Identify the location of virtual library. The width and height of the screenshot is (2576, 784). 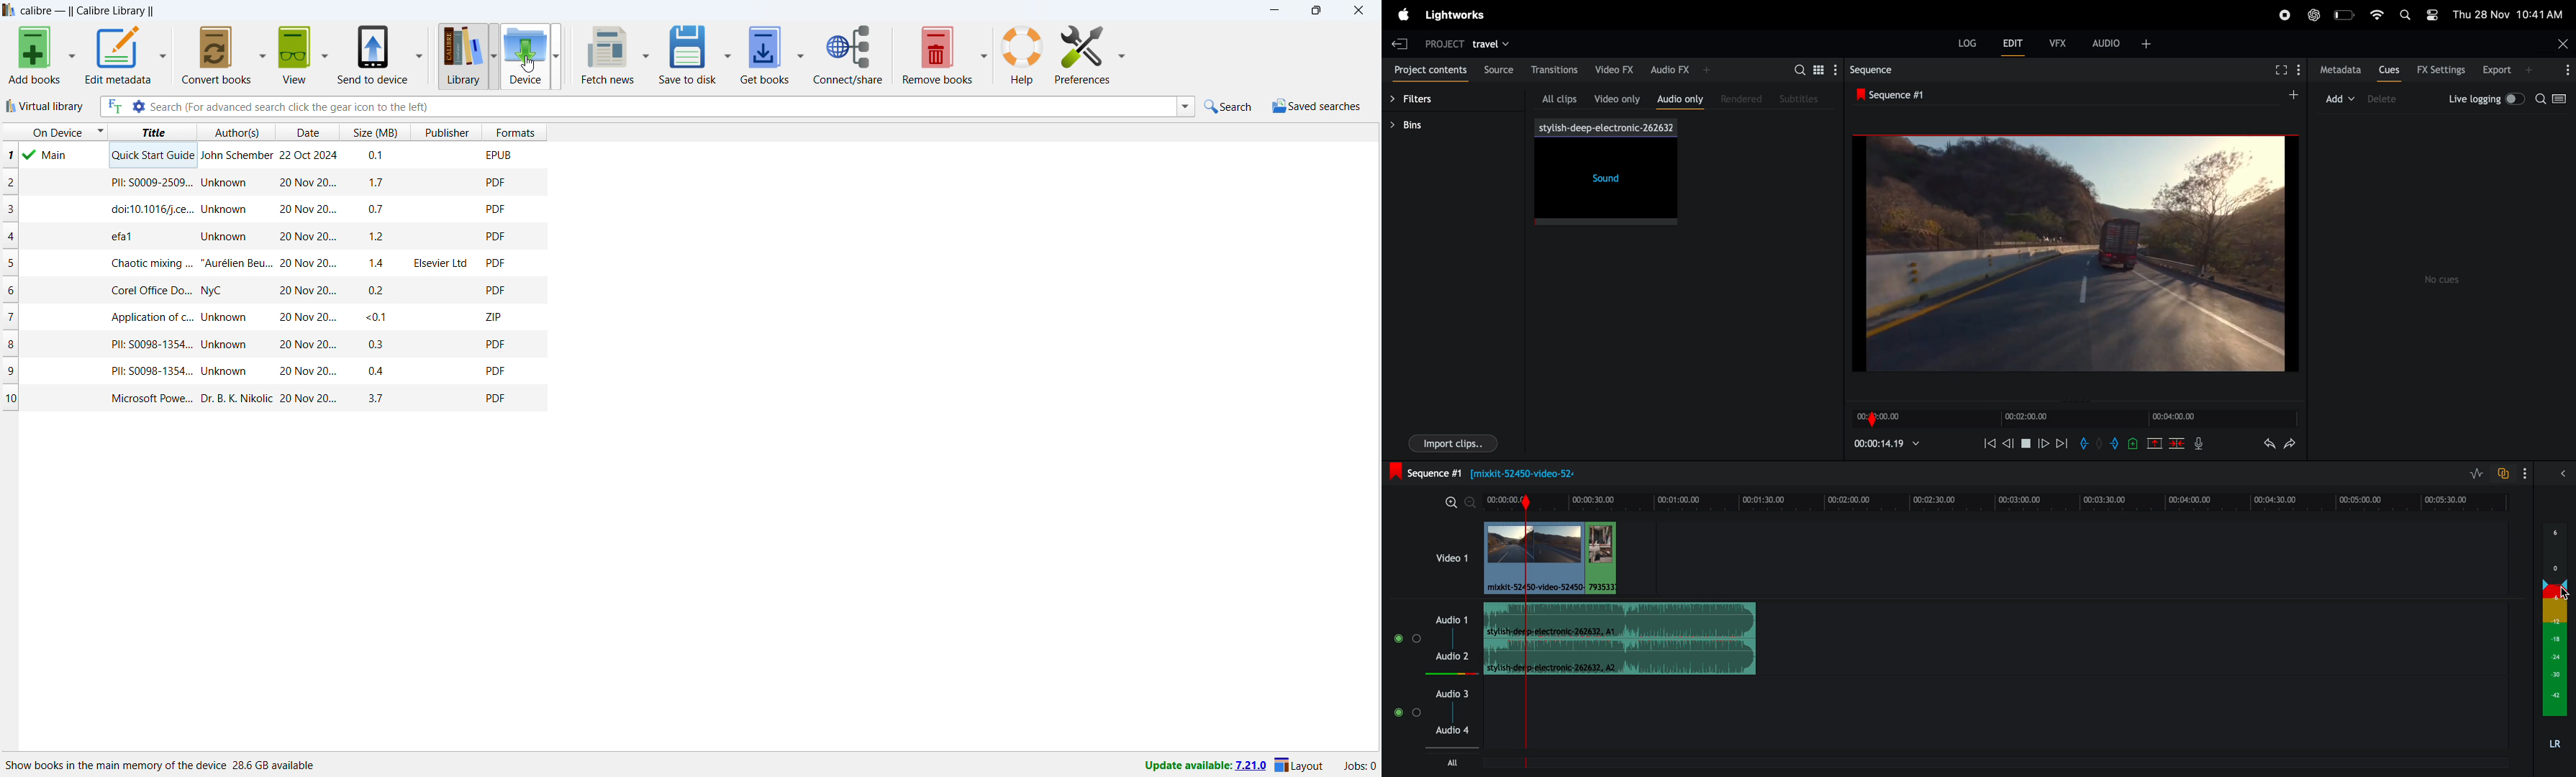
(45, 106).